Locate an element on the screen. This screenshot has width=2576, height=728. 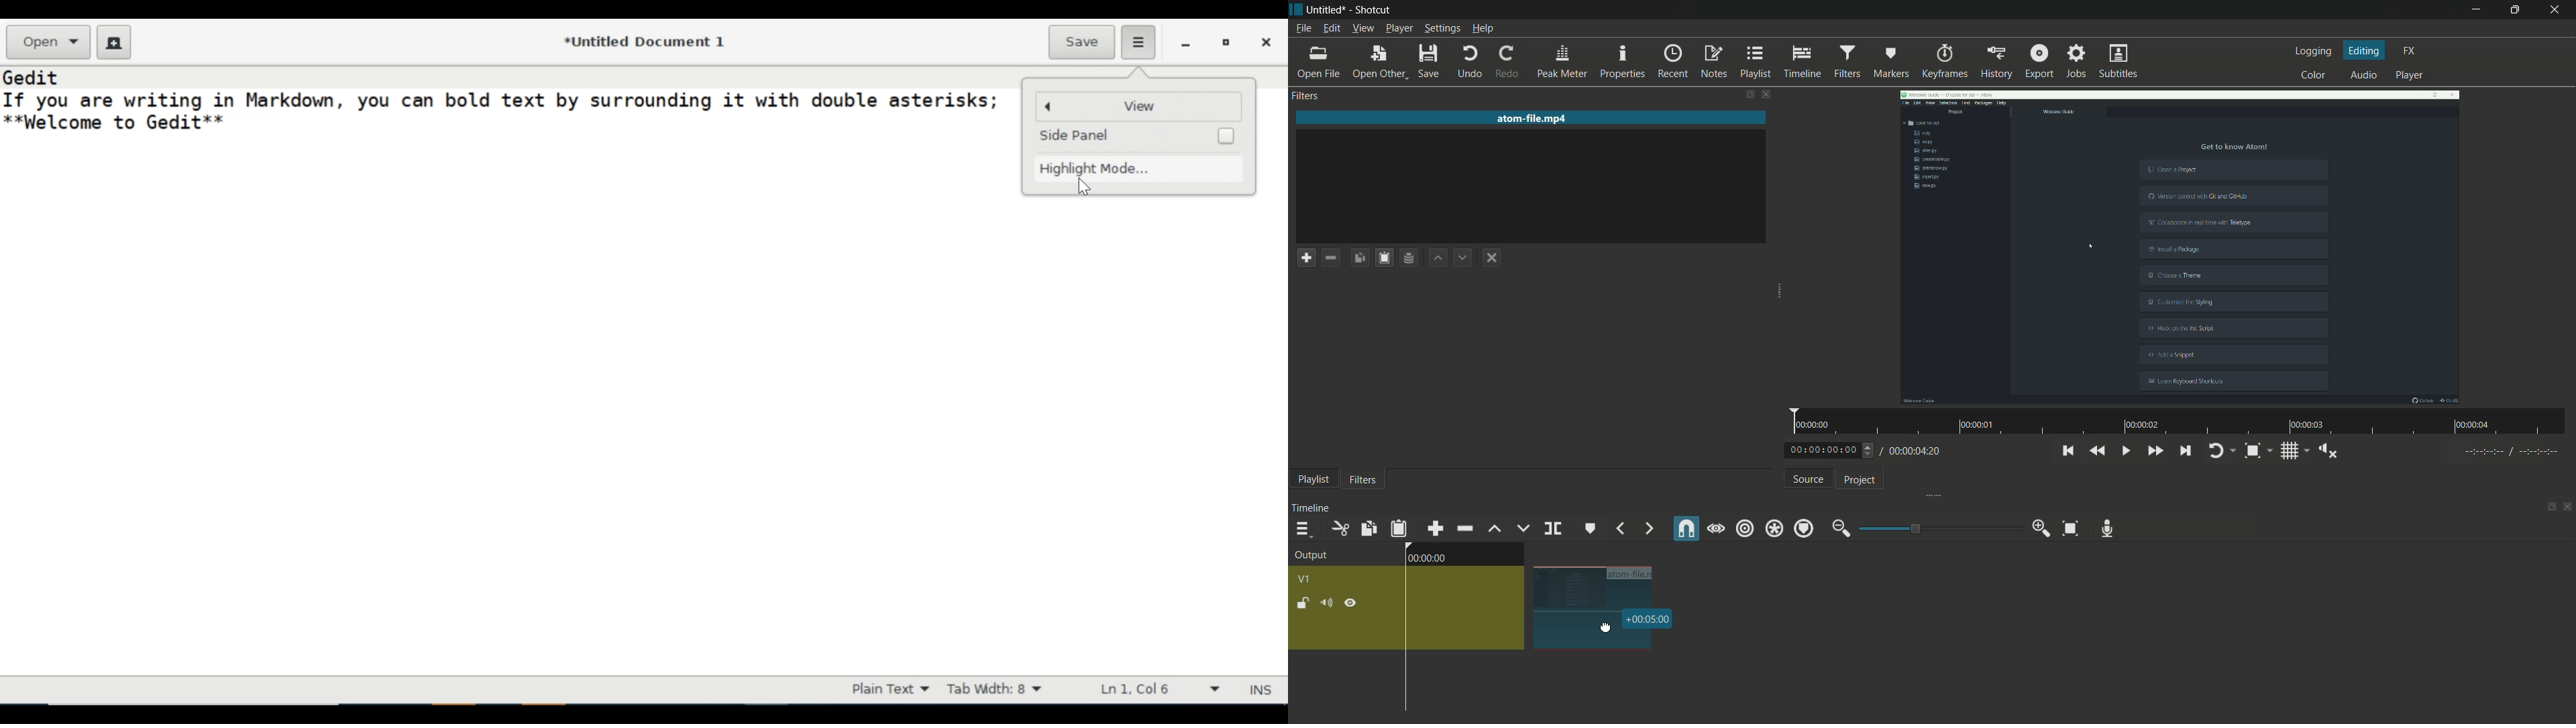
skip to the next point is located at coordinates (2185, 450).